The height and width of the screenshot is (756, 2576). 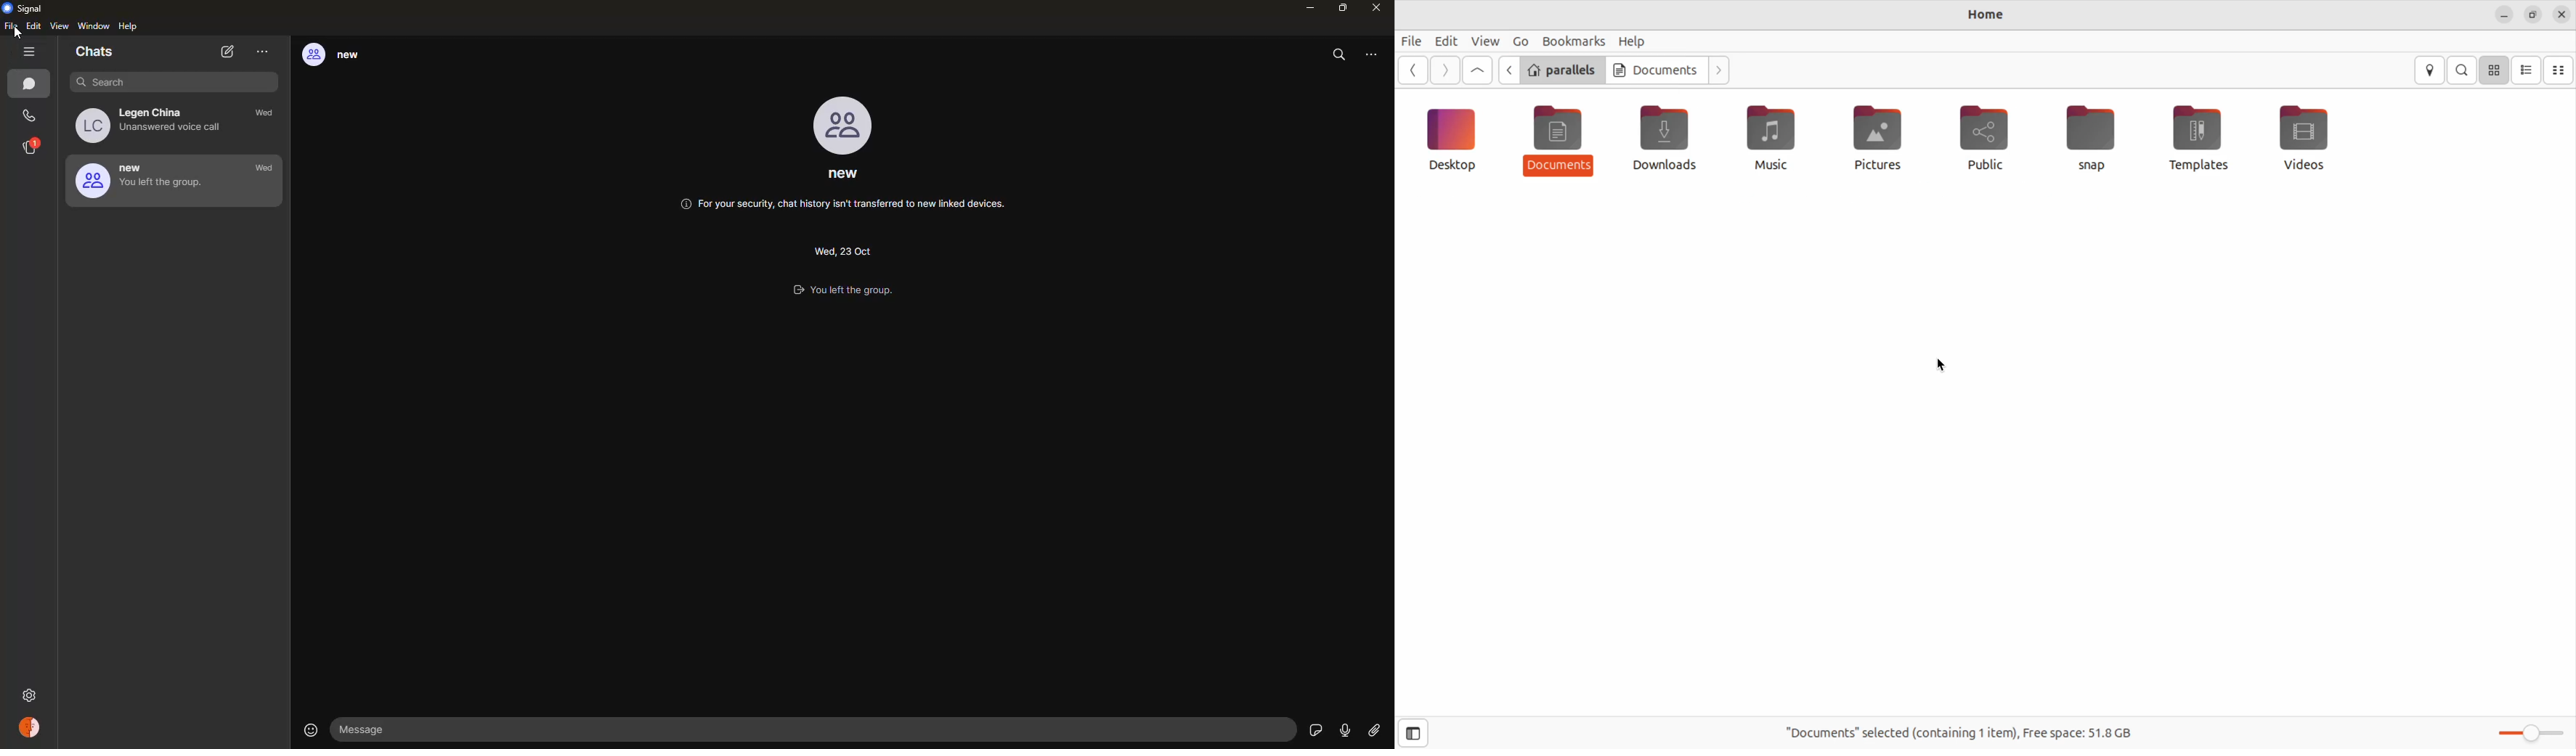 What do you see at coordinates (1768, 142) in the screenshot?
I see `Music` at bounding box center [1768, 142].